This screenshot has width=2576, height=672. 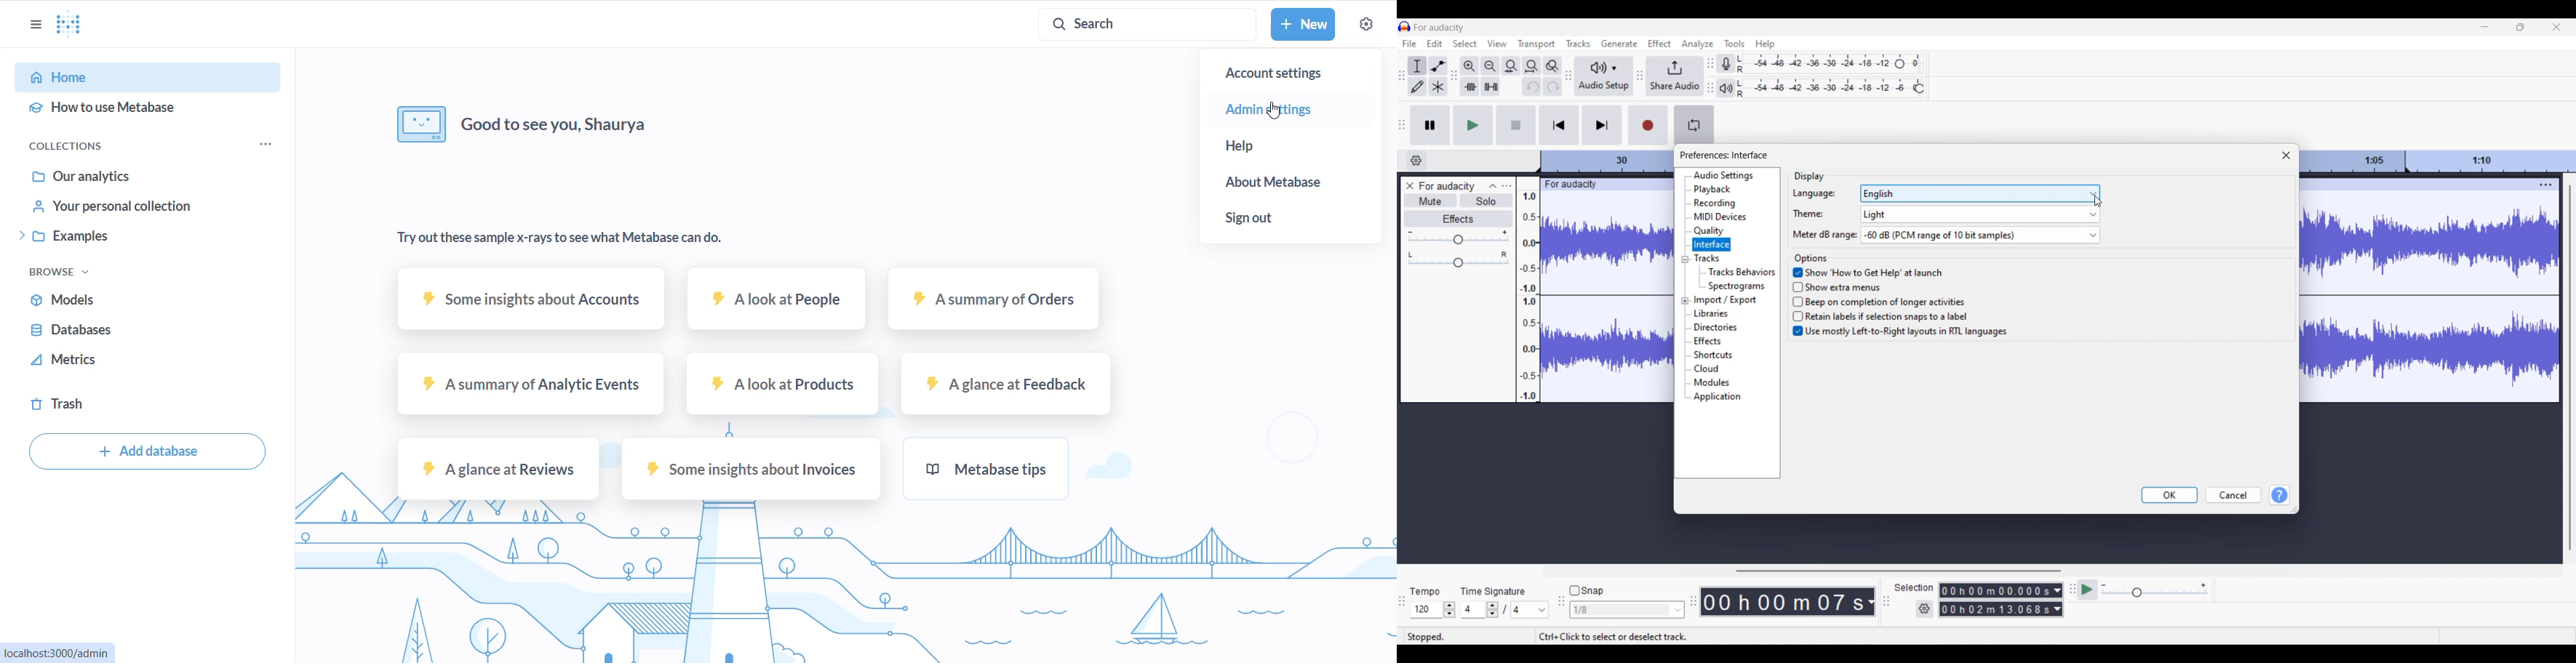 I want to click on Draw tool, so click(x=1418, y=86).